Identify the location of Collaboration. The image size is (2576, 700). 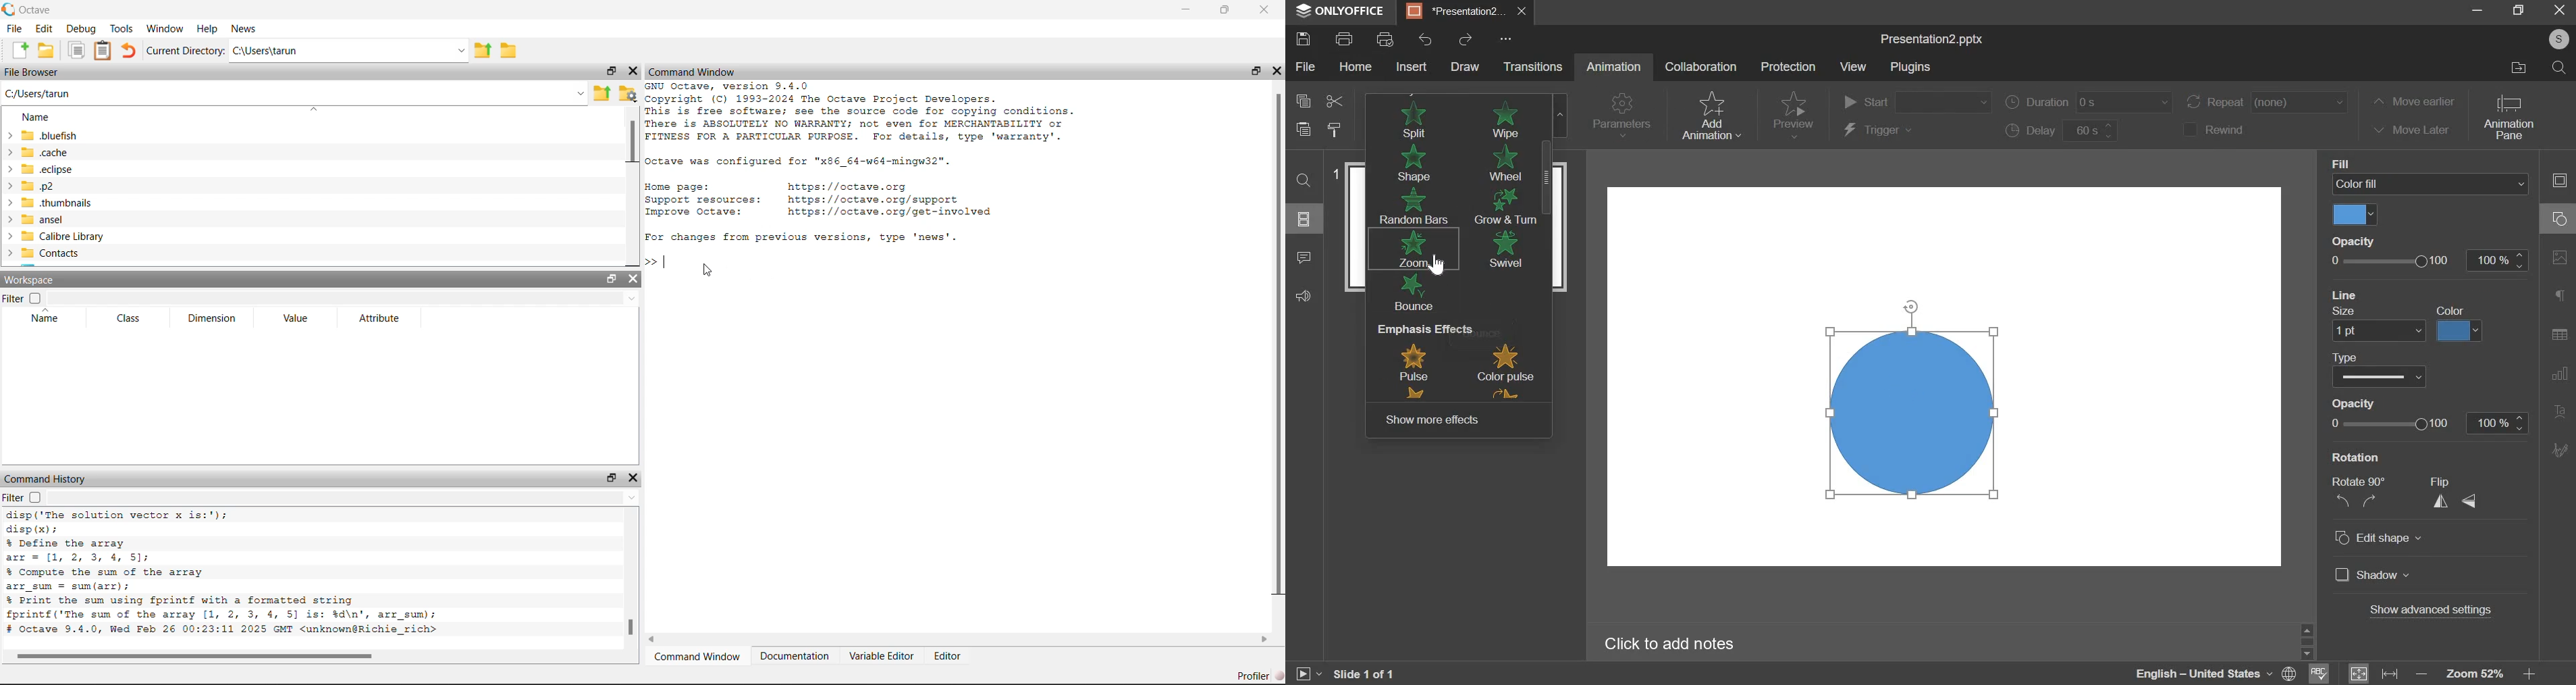
(1700, 70).